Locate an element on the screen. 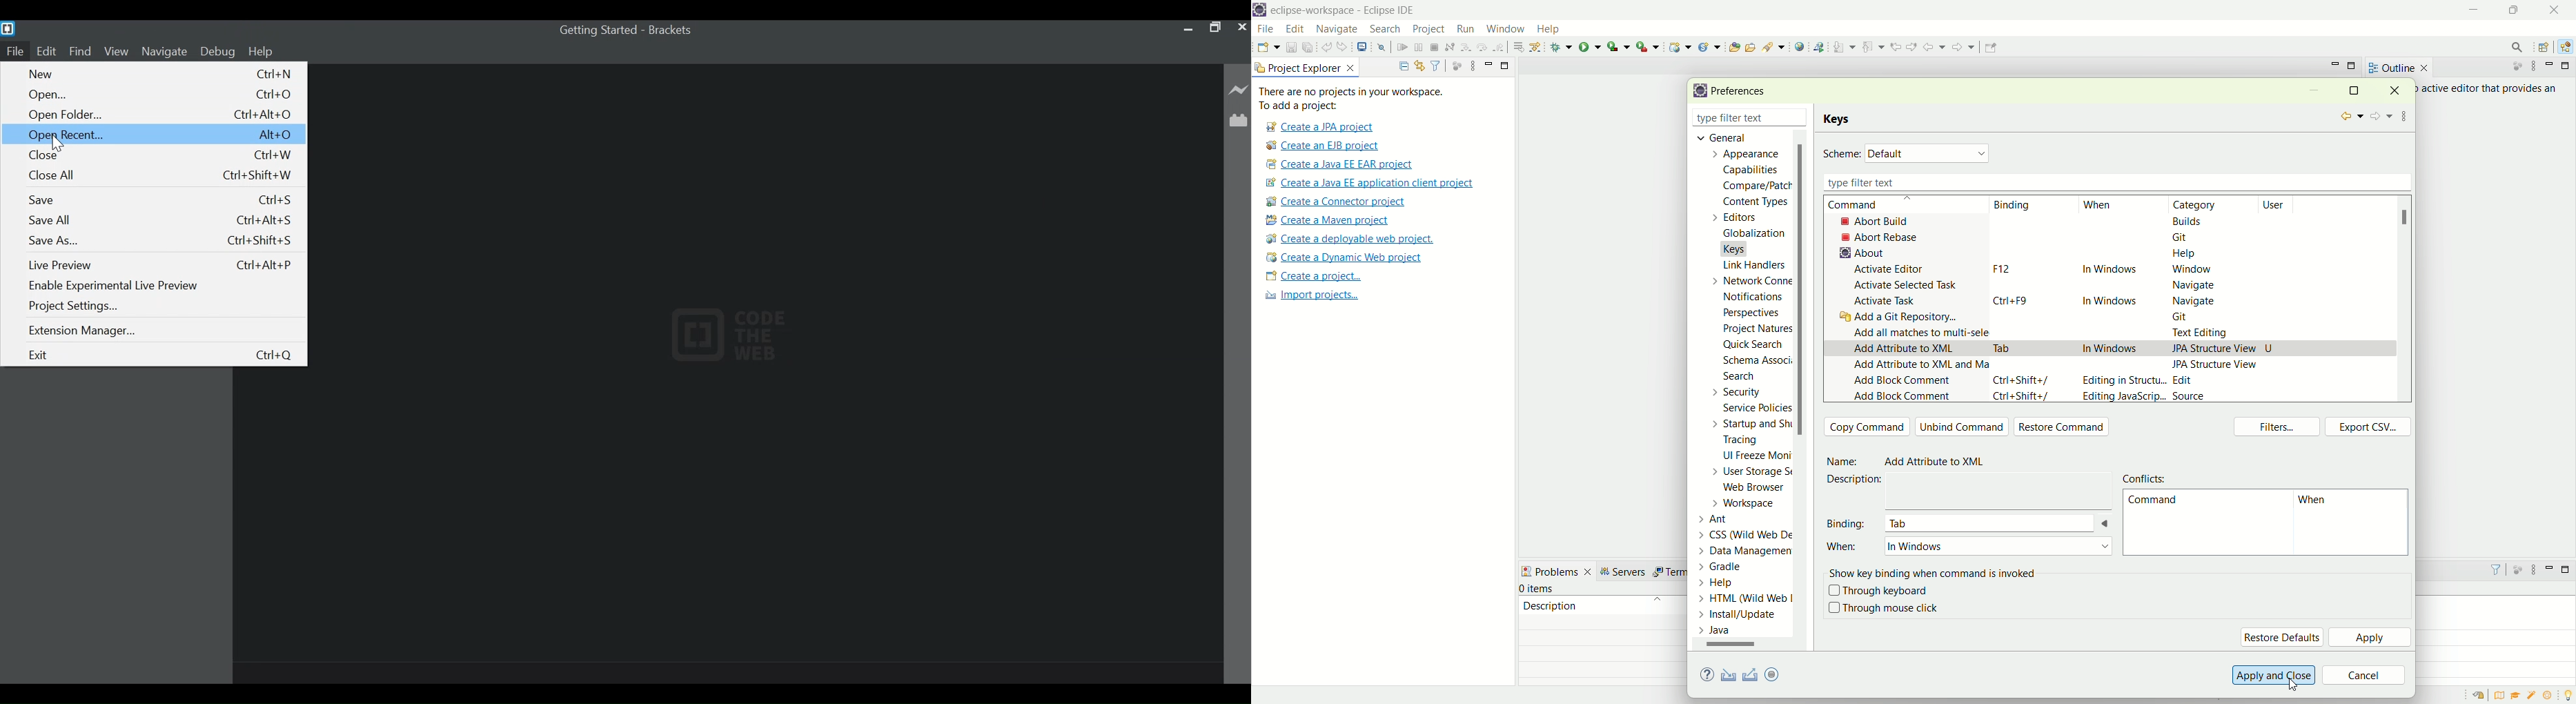 The height and width of the screenshot is (728, 2576). Edit is located at coordinates (46, 51).